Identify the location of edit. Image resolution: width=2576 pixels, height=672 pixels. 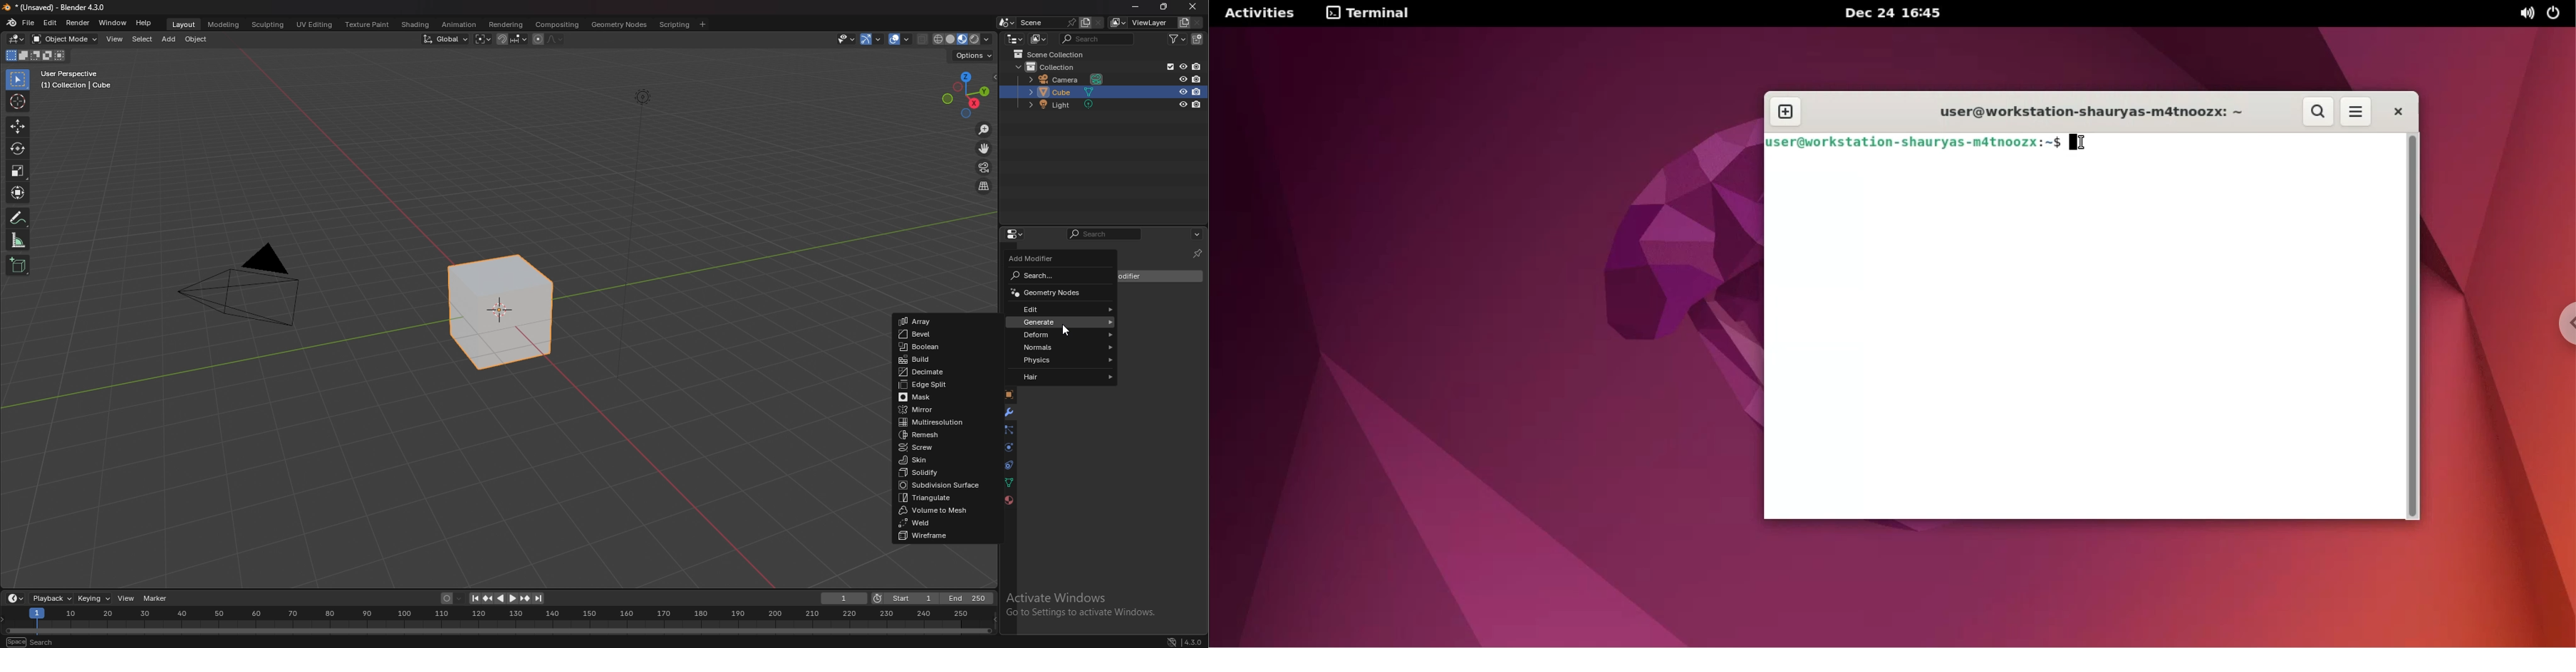
(1061, 308).